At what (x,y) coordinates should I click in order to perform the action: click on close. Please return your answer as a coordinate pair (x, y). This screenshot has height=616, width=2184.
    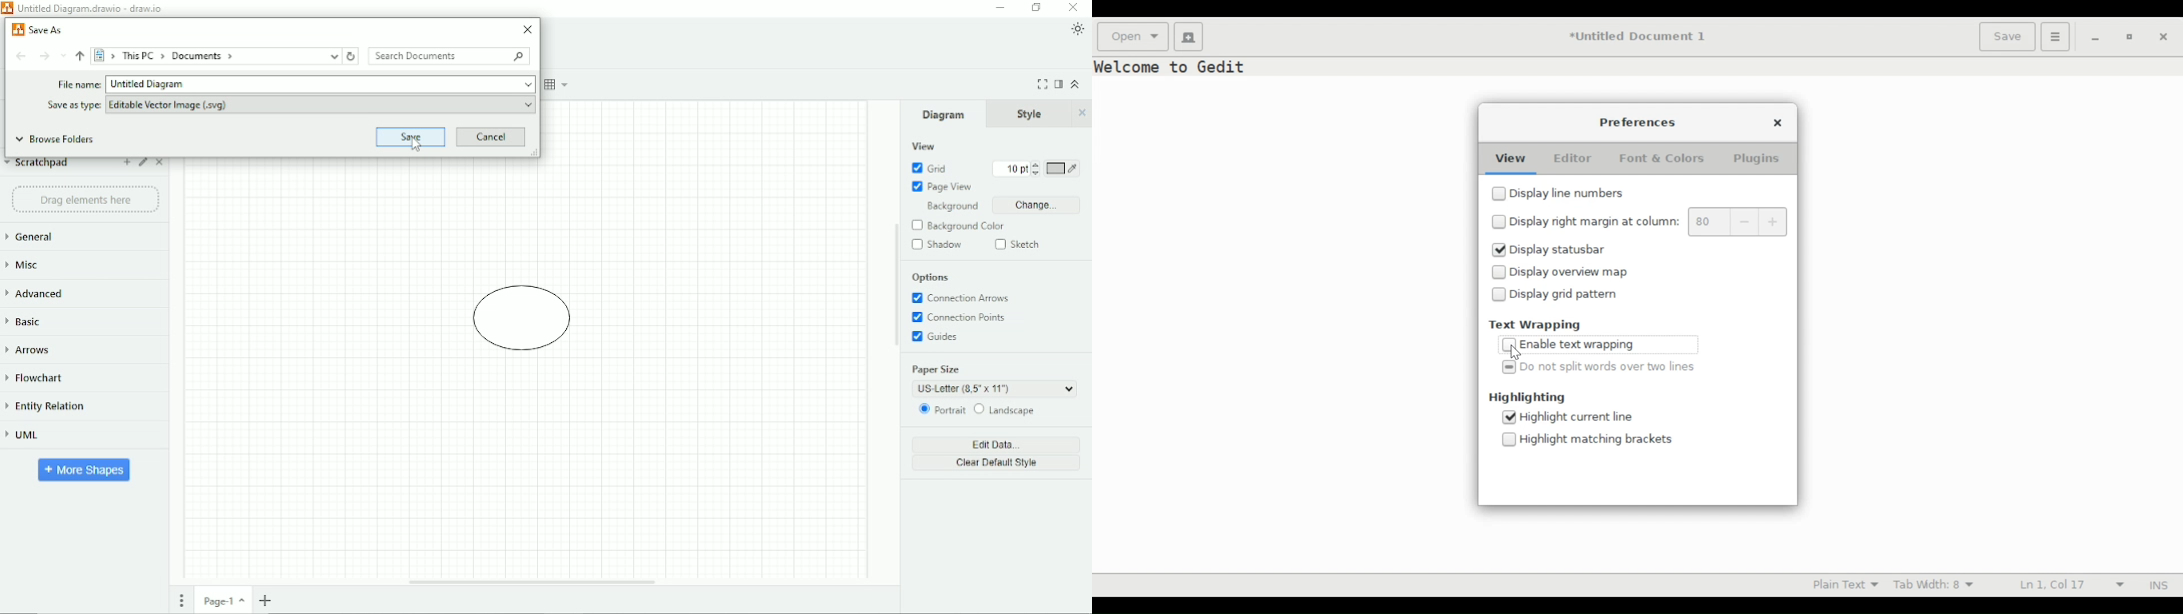
    Looking at the image, I should click on (1779, 122).